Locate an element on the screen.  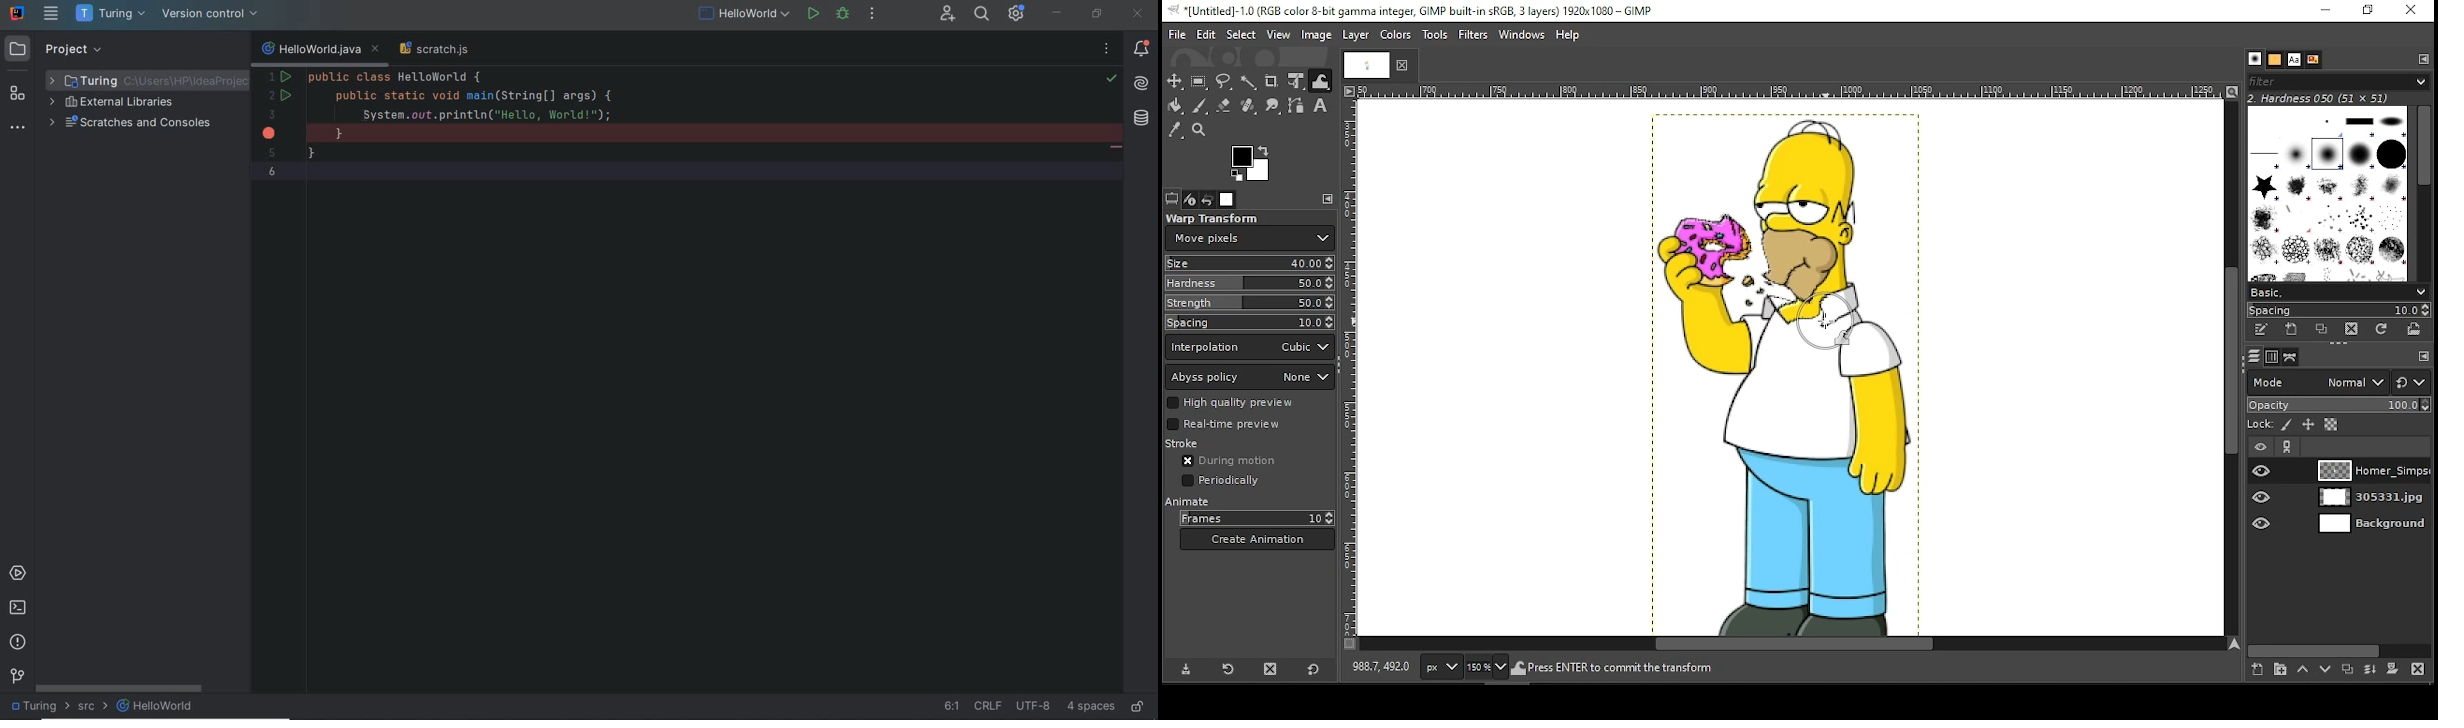
close is located at coordinates (1408, 63).